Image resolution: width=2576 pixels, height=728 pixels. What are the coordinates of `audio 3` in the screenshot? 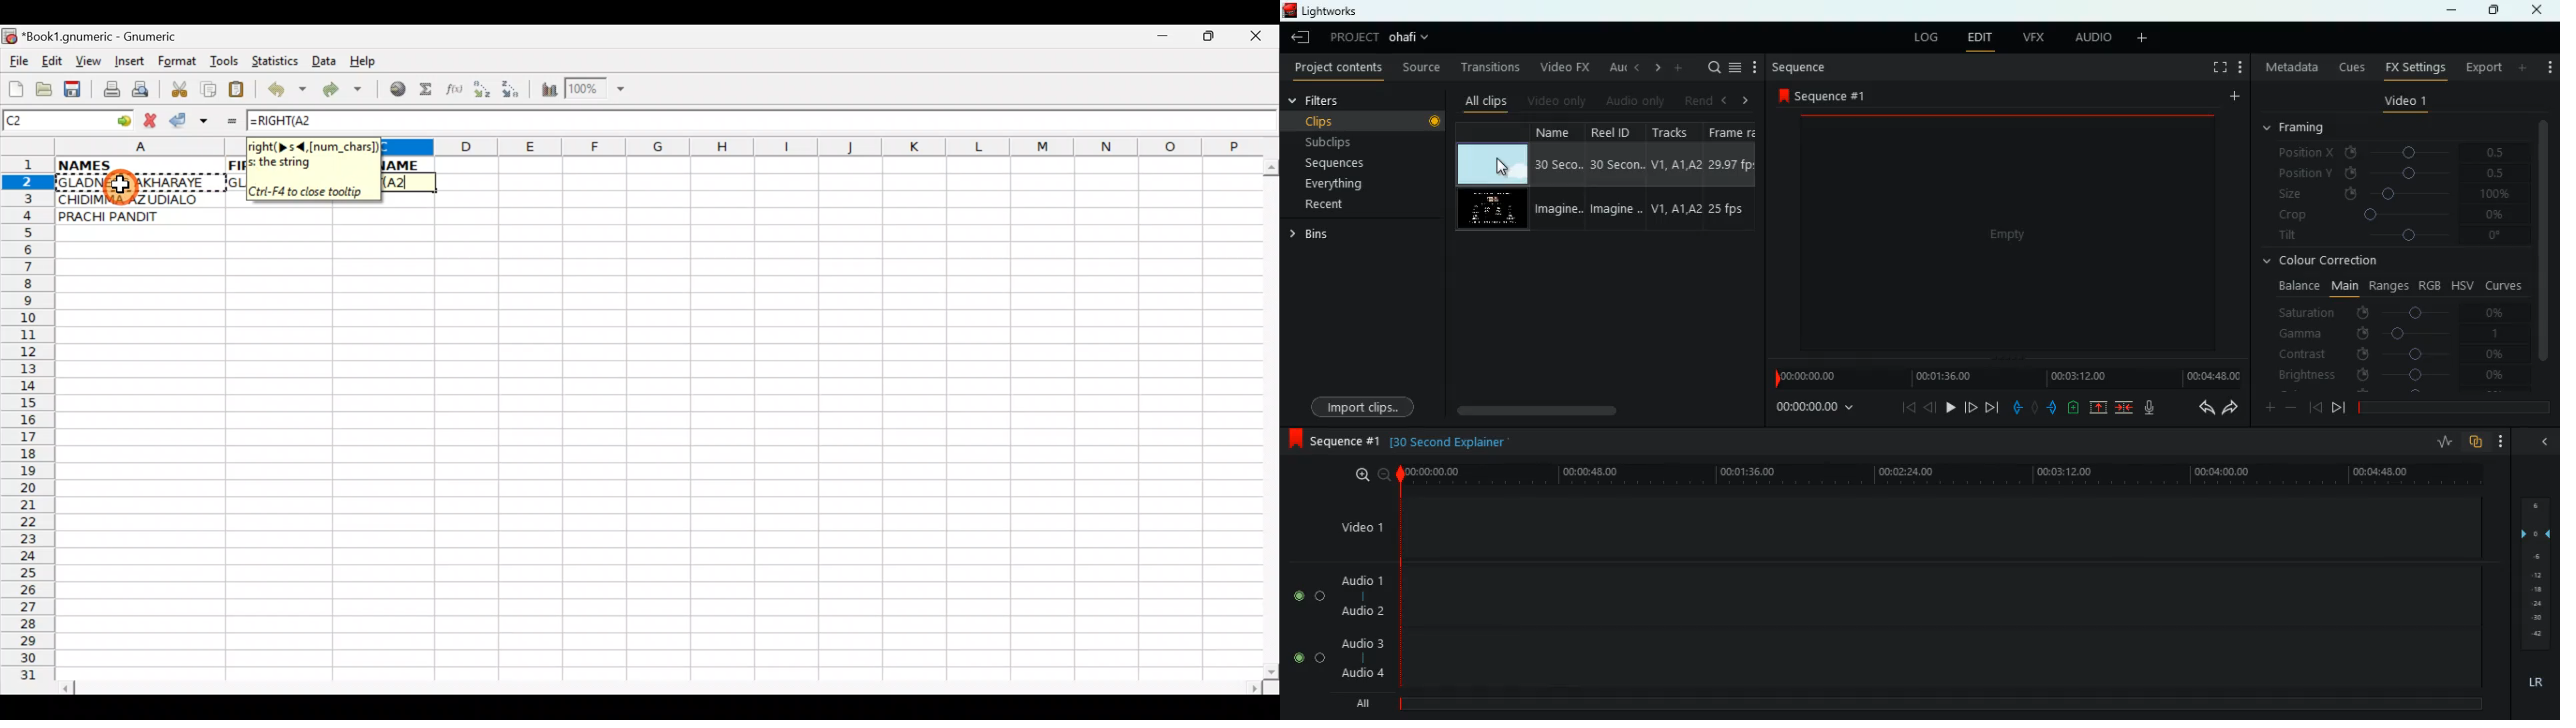 It's located at (1361, 644).